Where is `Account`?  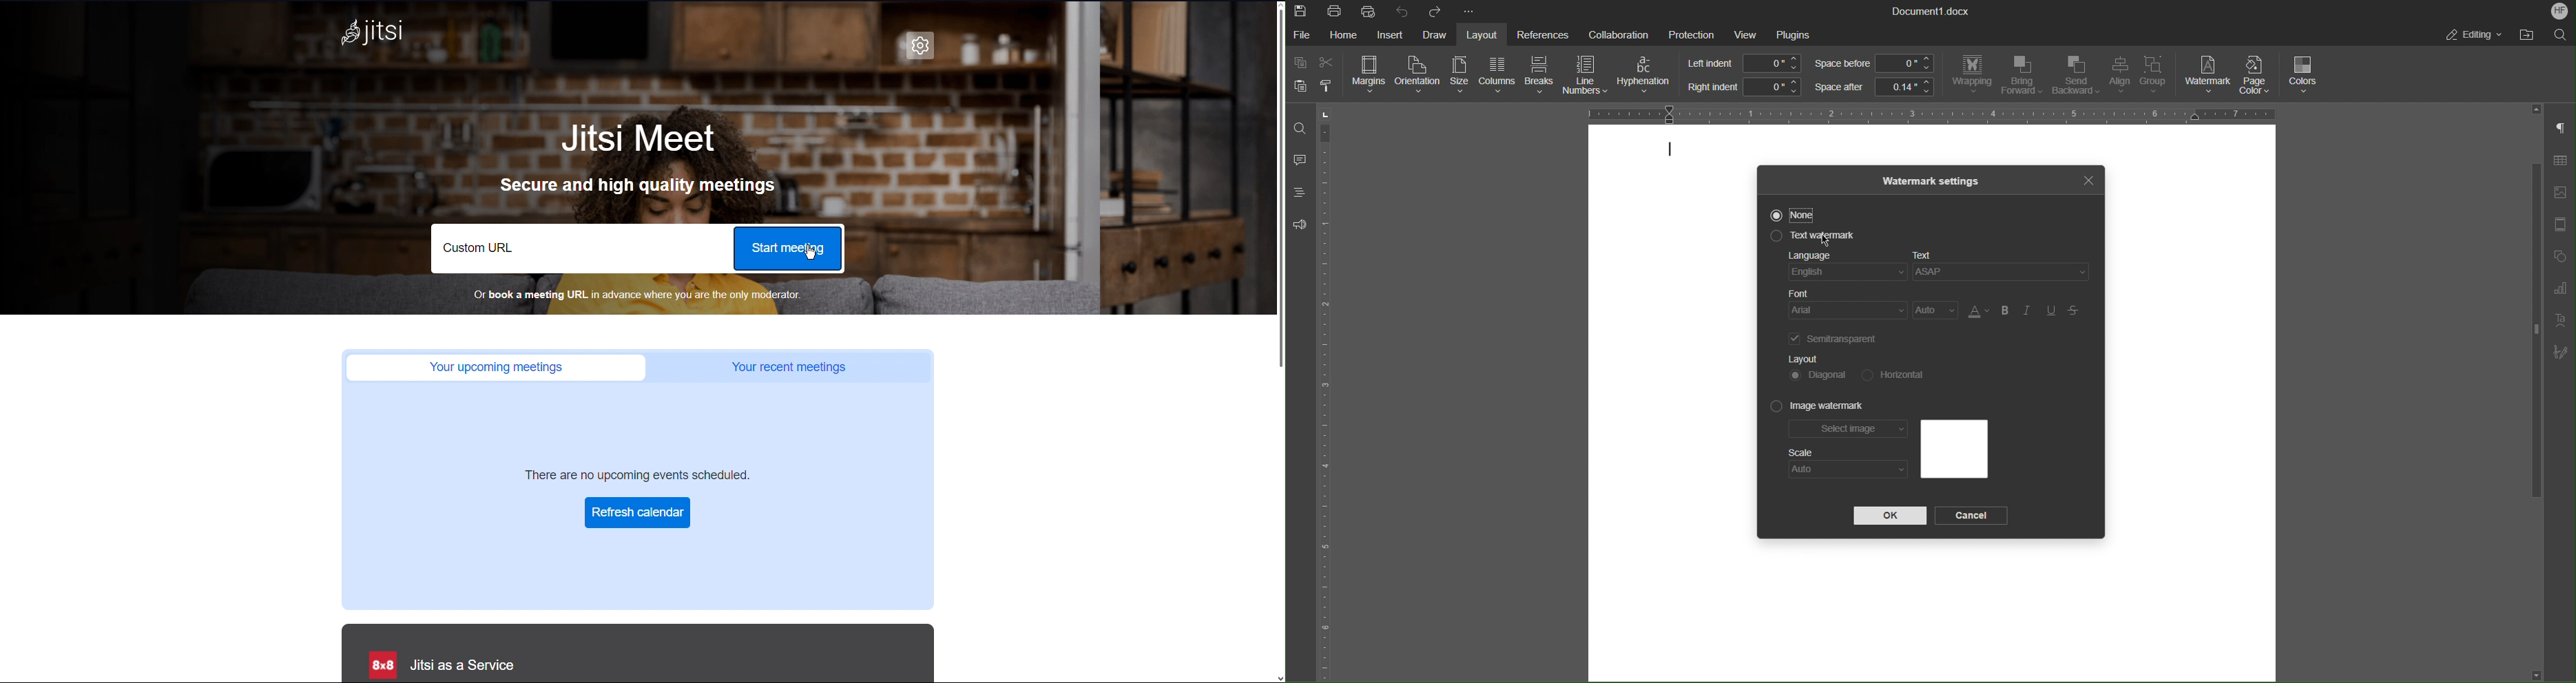
Account is located at coordinates (2560, 11).